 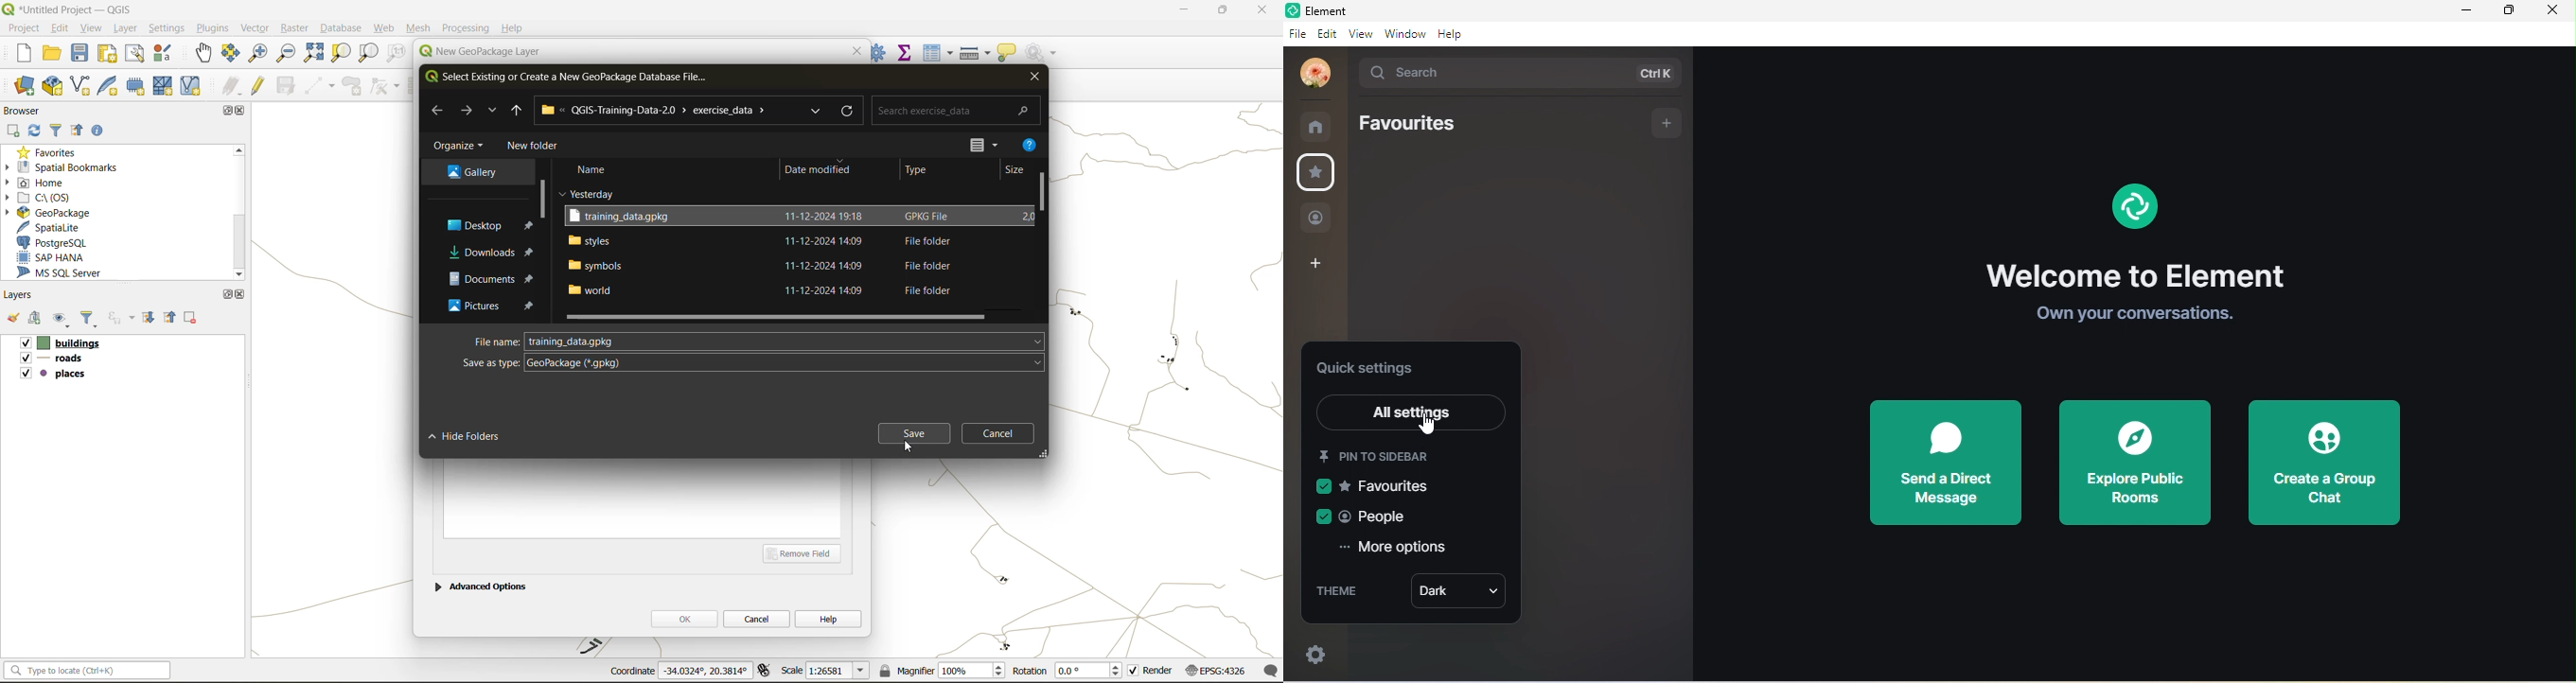 What do you see at coordinates (829, 241) in the screenshot?
I see `11-12-2024 14:09` at bounding box center [829, 241].